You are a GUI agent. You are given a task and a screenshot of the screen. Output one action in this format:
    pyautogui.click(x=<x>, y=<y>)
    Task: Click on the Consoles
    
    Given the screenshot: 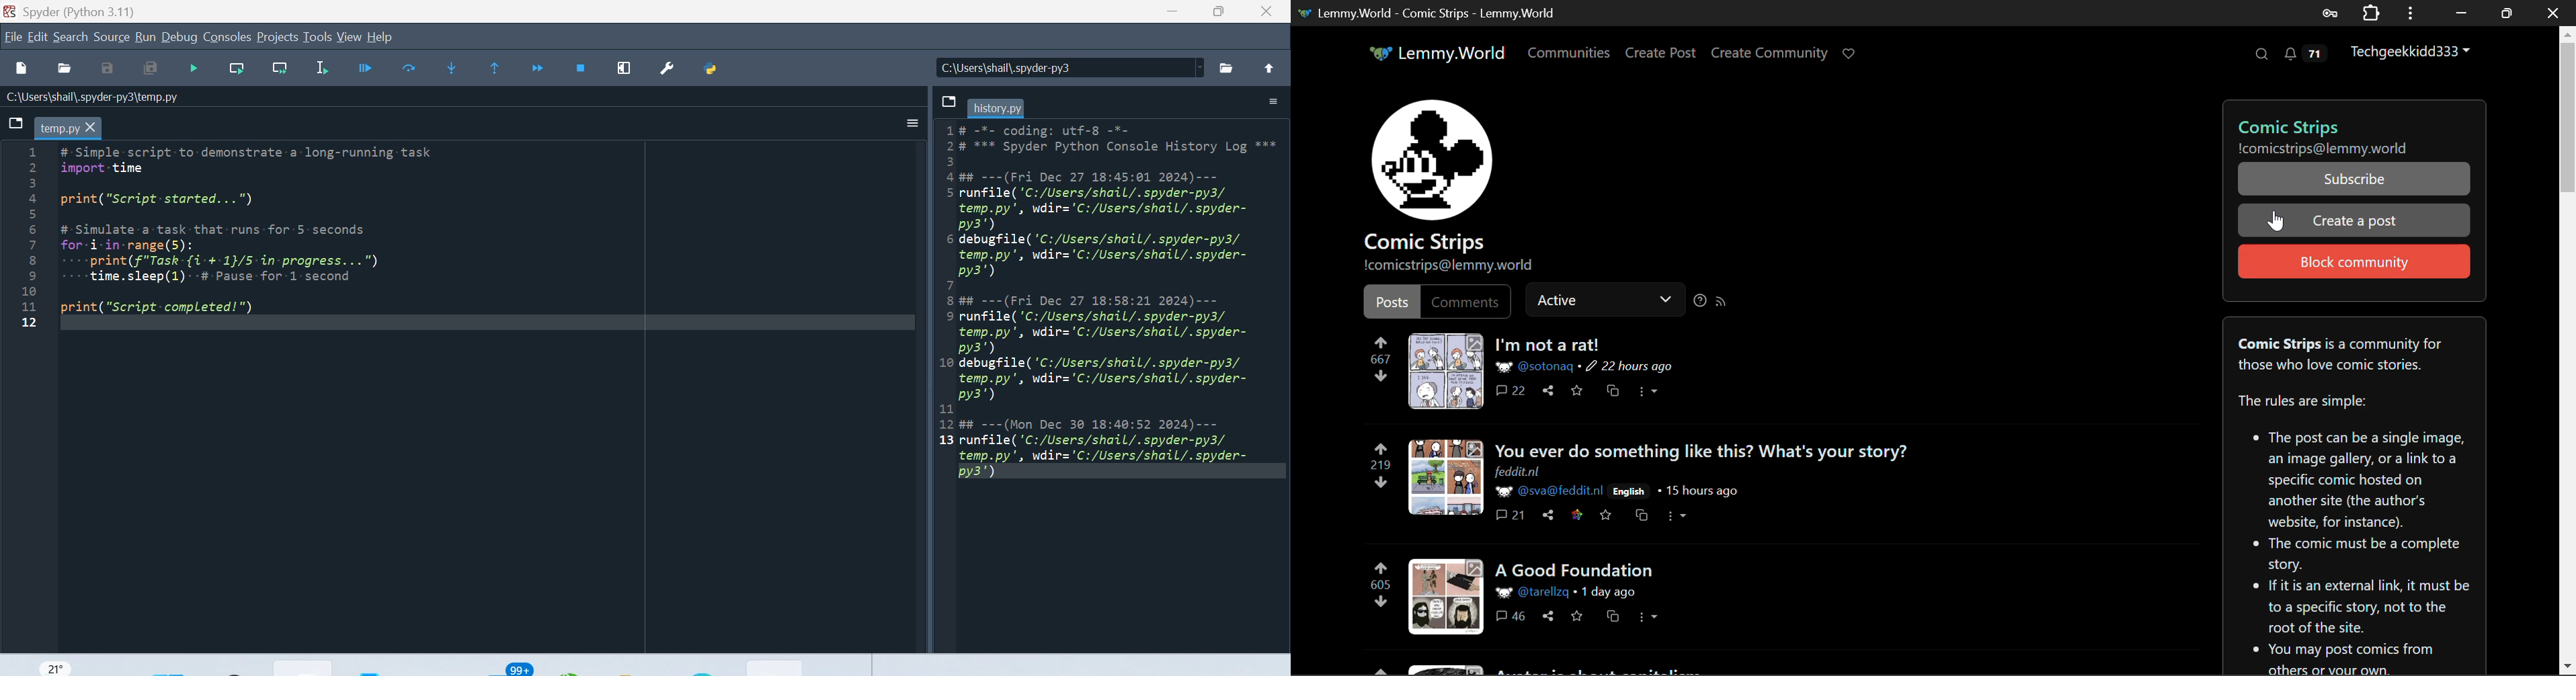 What is the action you would take?
    pyautogui.click(x=225, y=38)
    